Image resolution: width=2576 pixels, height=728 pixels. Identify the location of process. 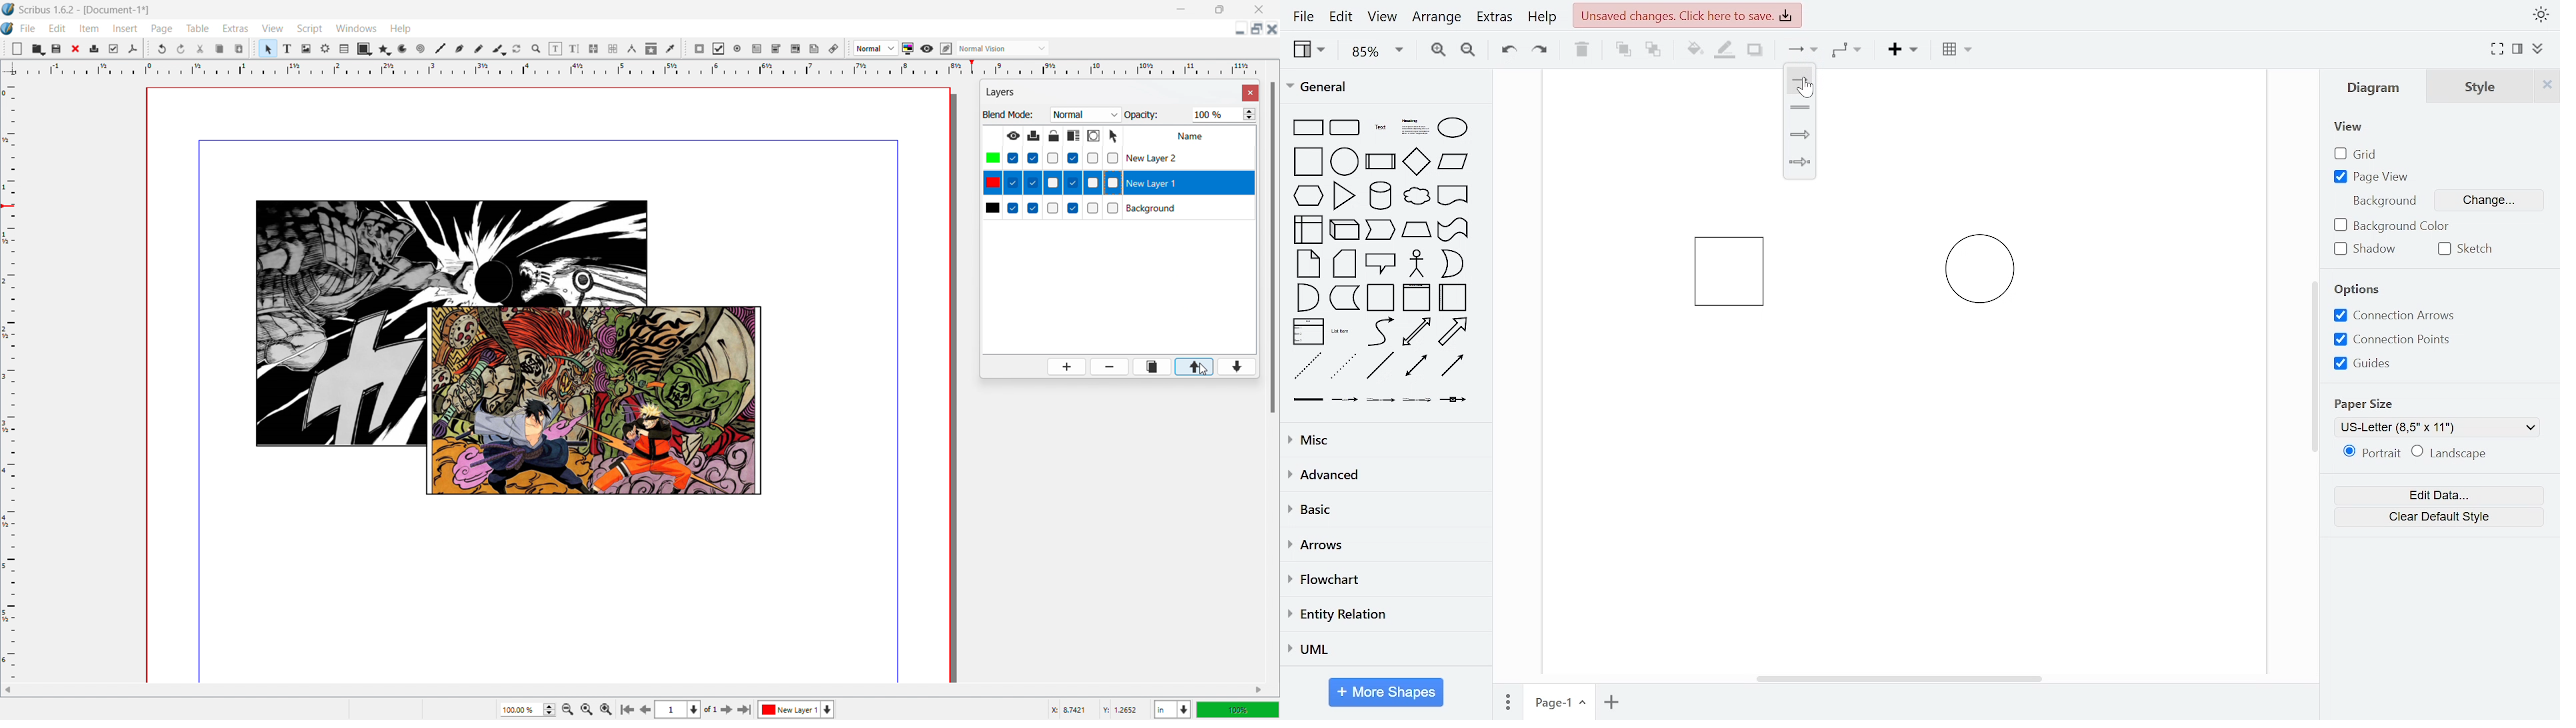
(1381, 163).